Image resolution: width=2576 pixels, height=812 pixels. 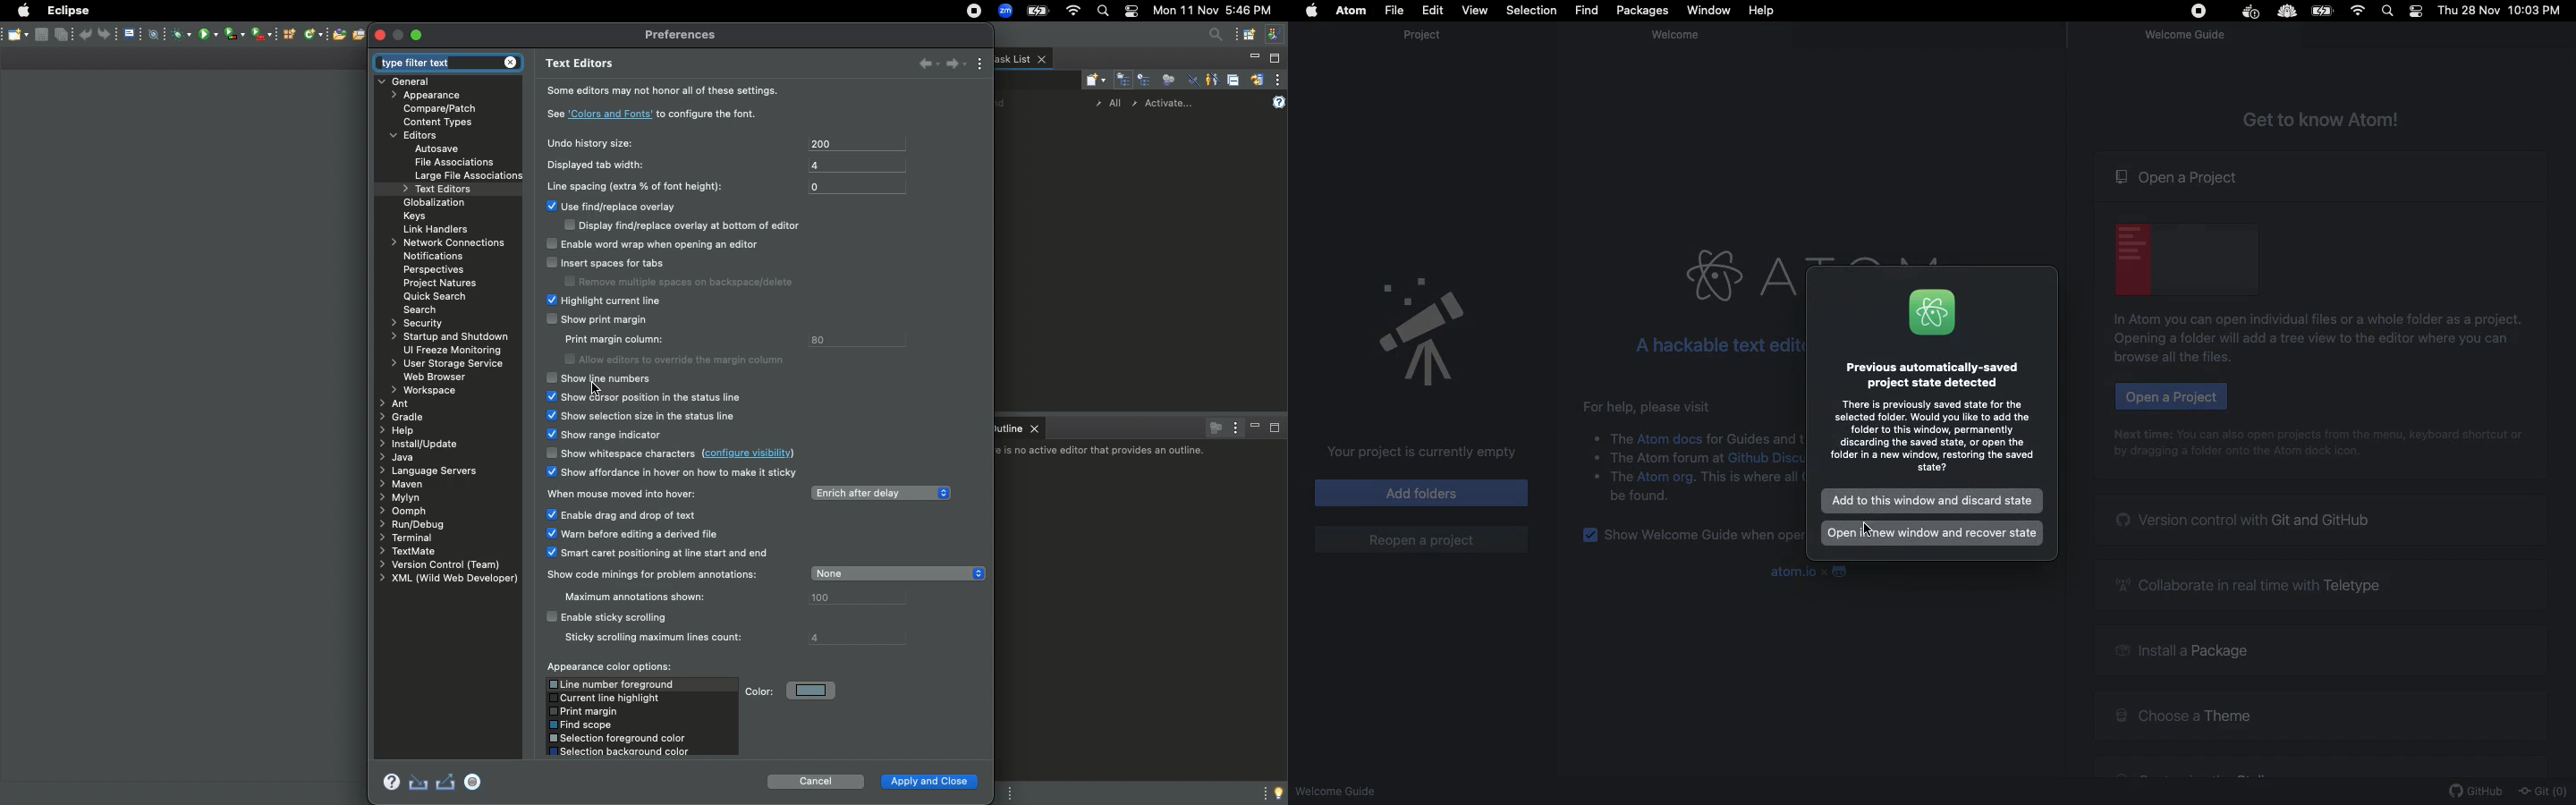 I want to click on checkbox, so click(x=1589, y=536).